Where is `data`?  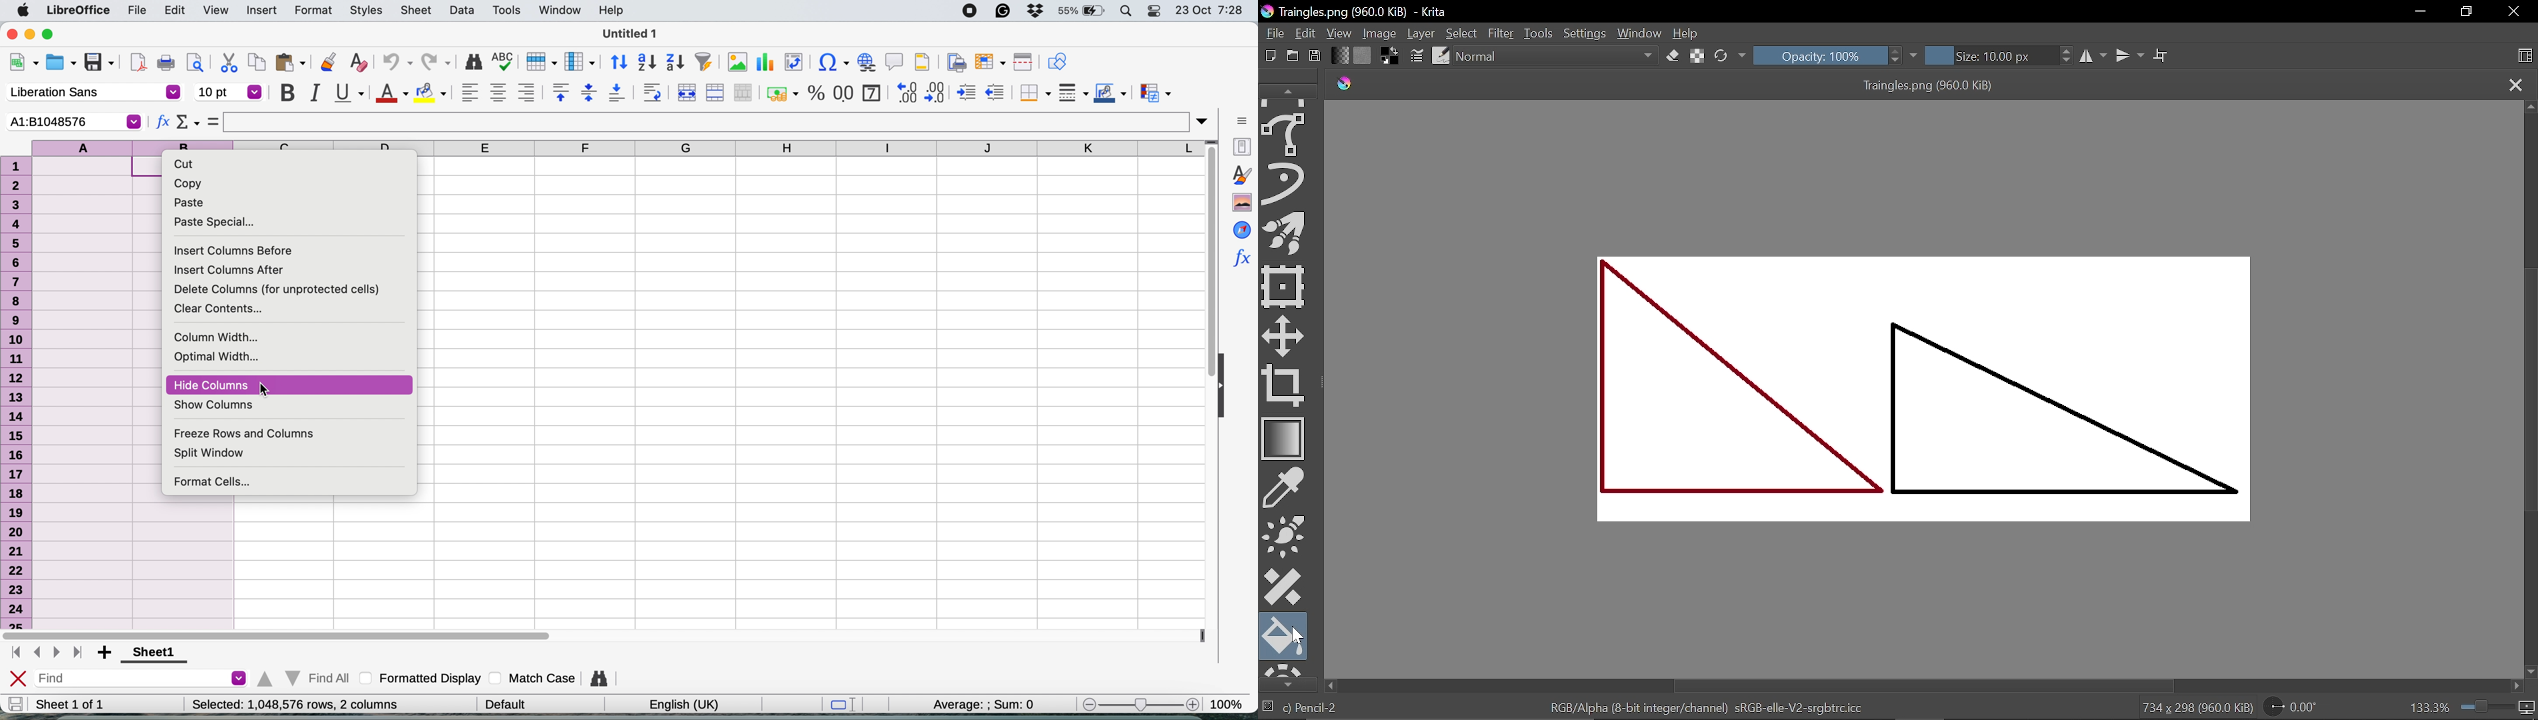
data is located at coordinates (462, 12).